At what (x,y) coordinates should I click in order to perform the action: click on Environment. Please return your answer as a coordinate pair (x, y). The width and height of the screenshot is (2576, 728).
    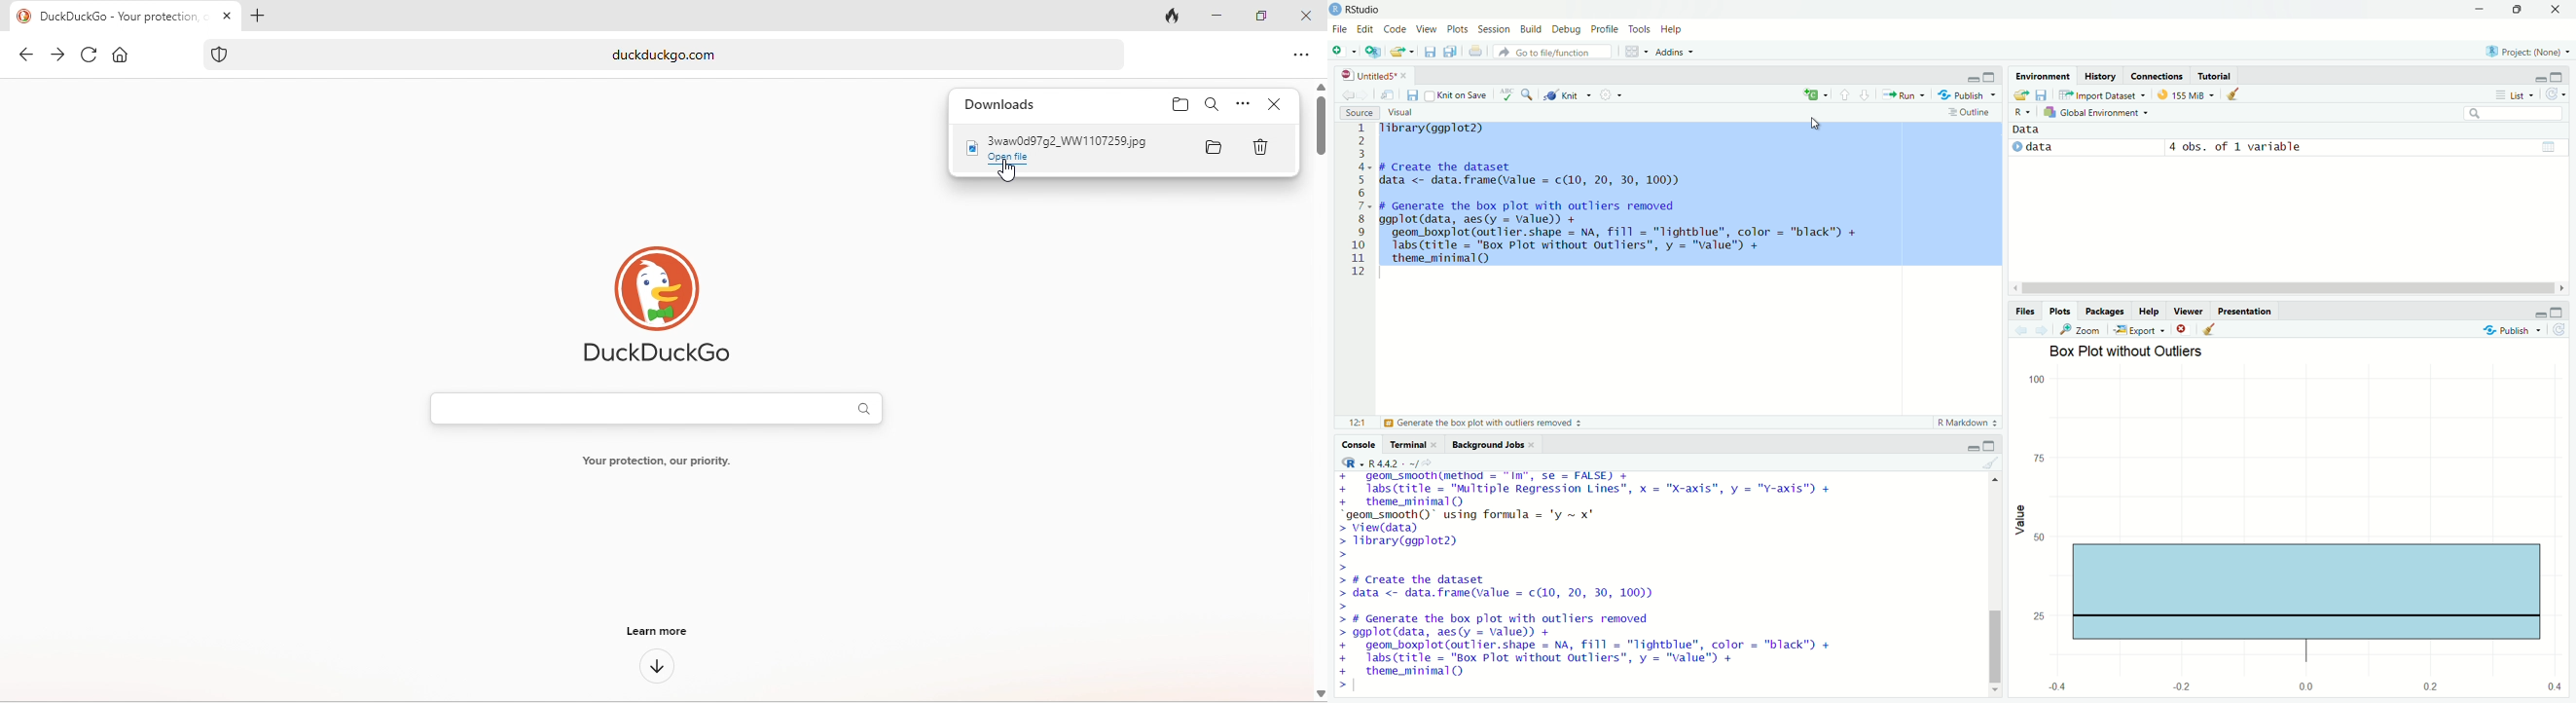
    Looking at the image, I should click on (2041, 76).